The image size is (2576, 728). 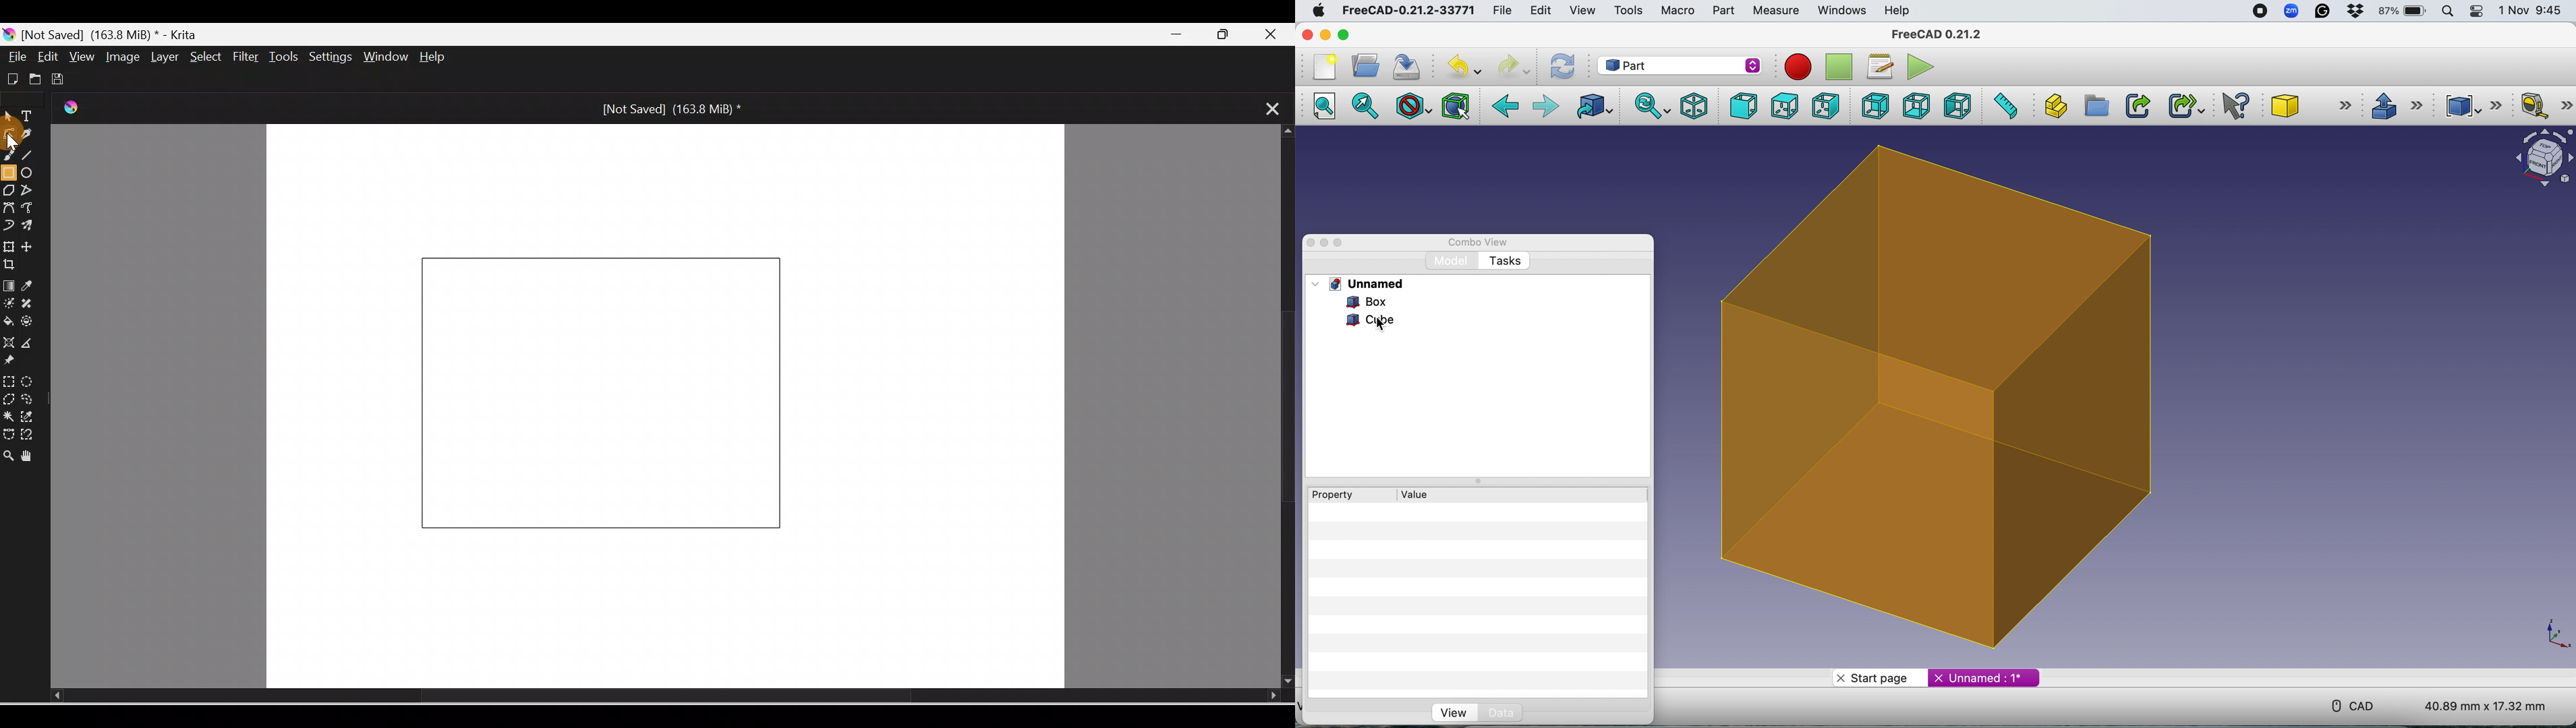 I want to click on Value, so click(x=1418, y=493).